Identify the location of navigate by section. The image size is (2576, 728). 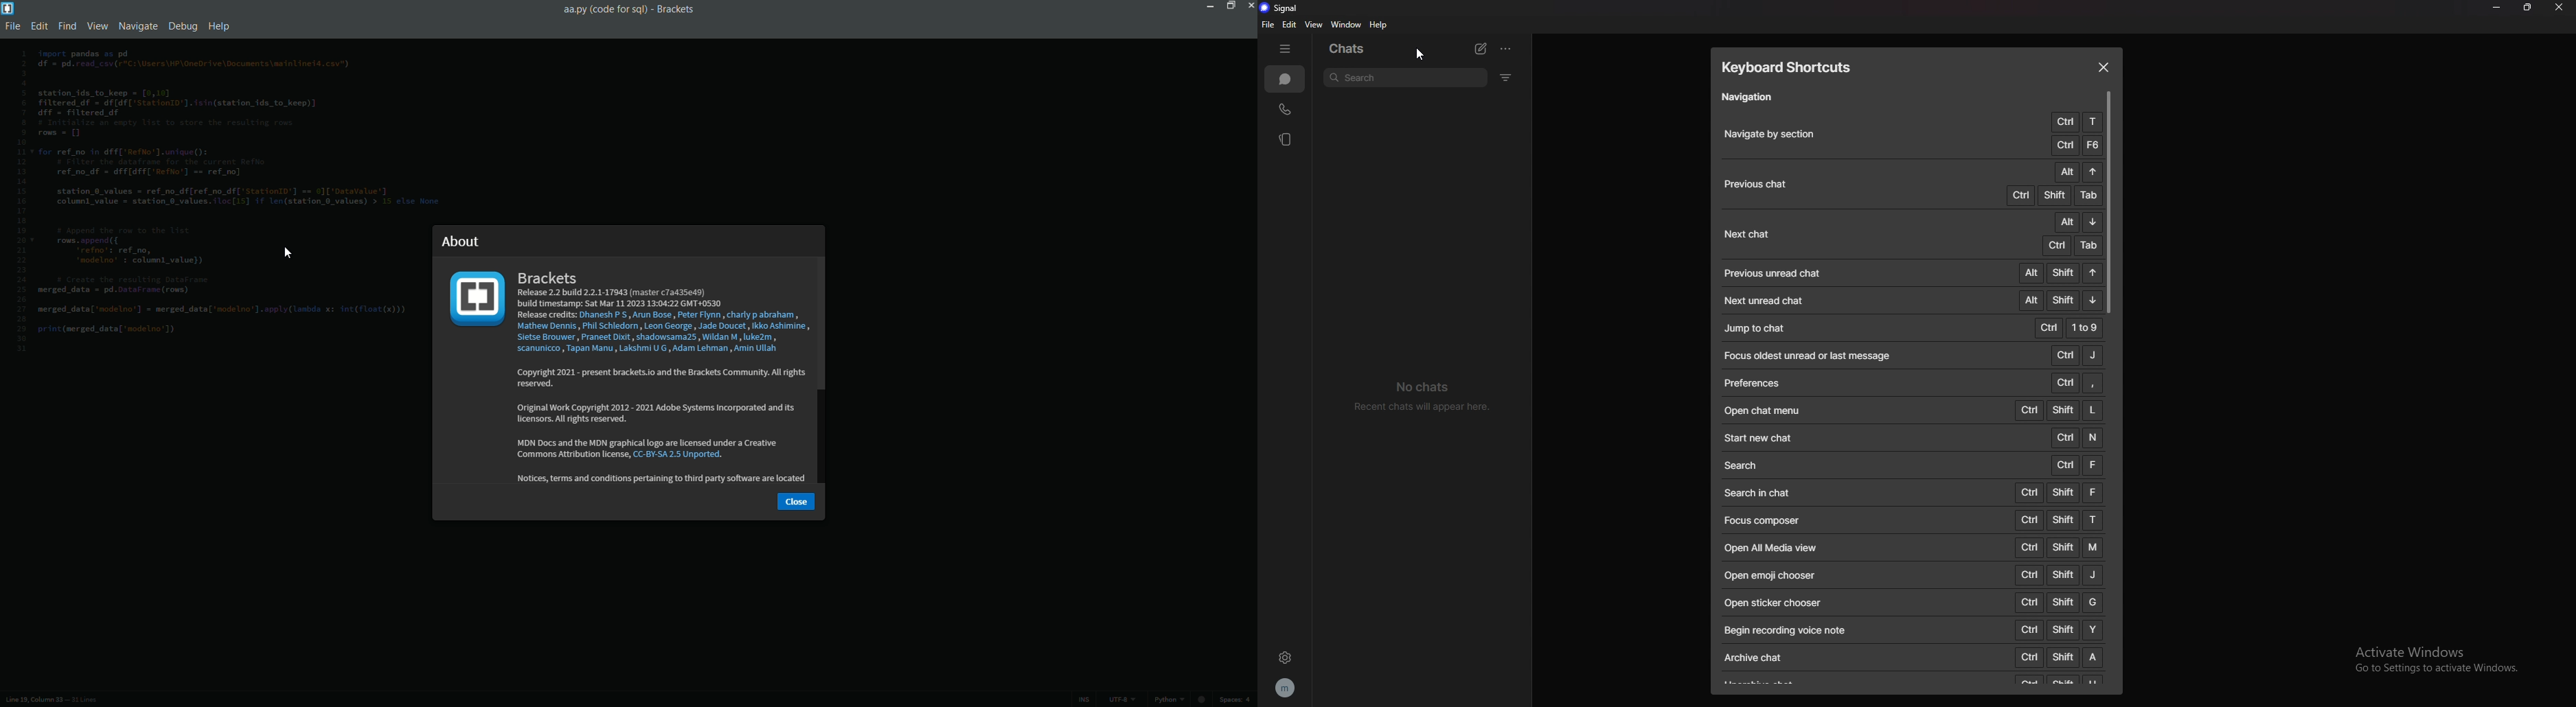
(1779, 134).